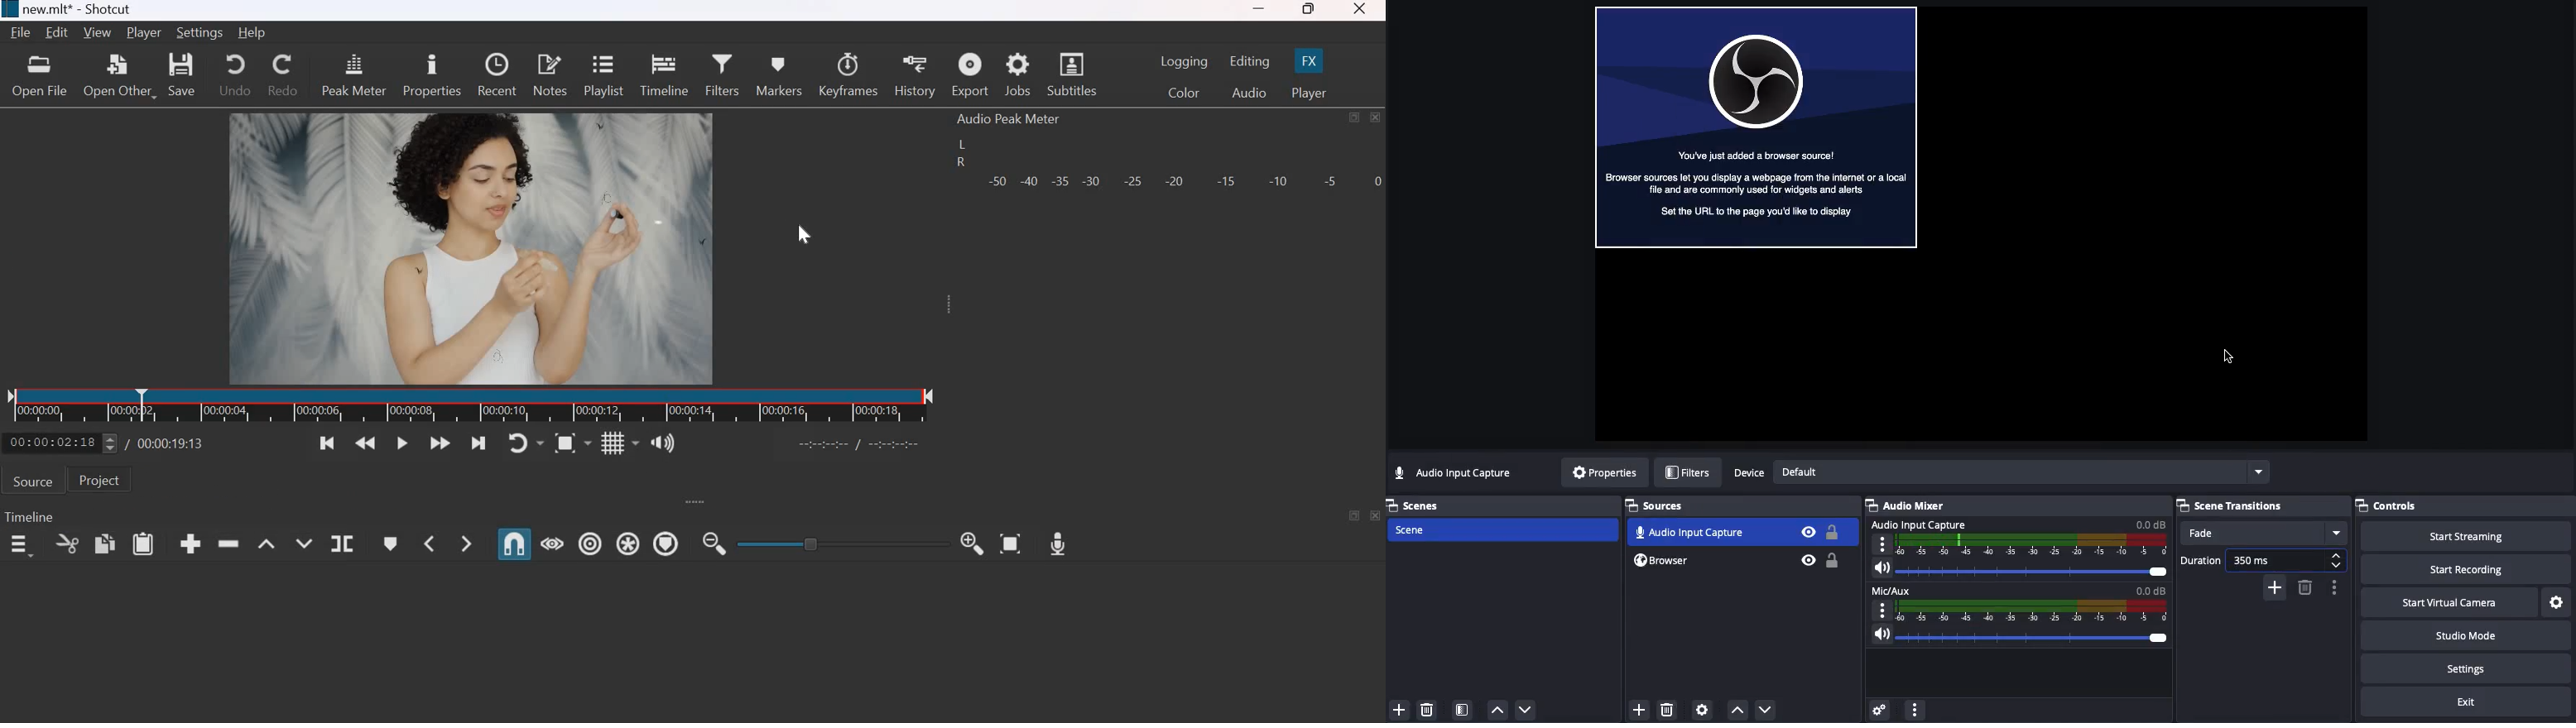  What do you see at coordinates (98, 480) in the screenshot?
I see `Project` at bounding box center [98, 480].